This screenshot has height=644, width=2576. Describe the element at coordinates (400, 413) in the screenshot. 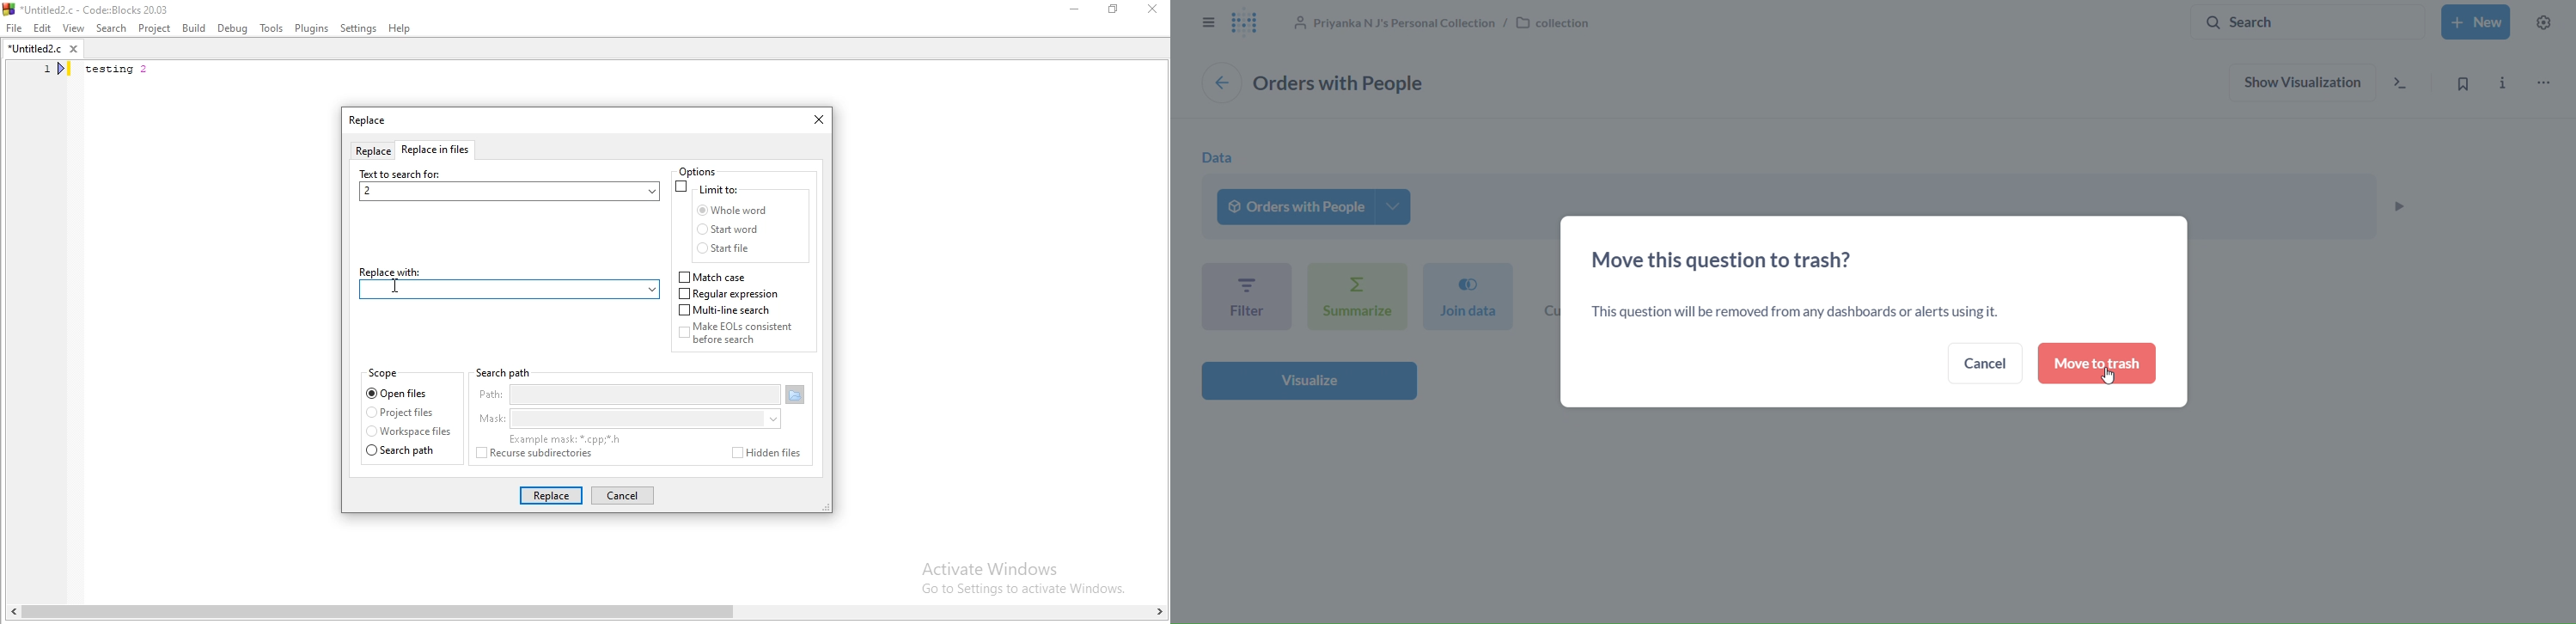

I see `project files` at that location.